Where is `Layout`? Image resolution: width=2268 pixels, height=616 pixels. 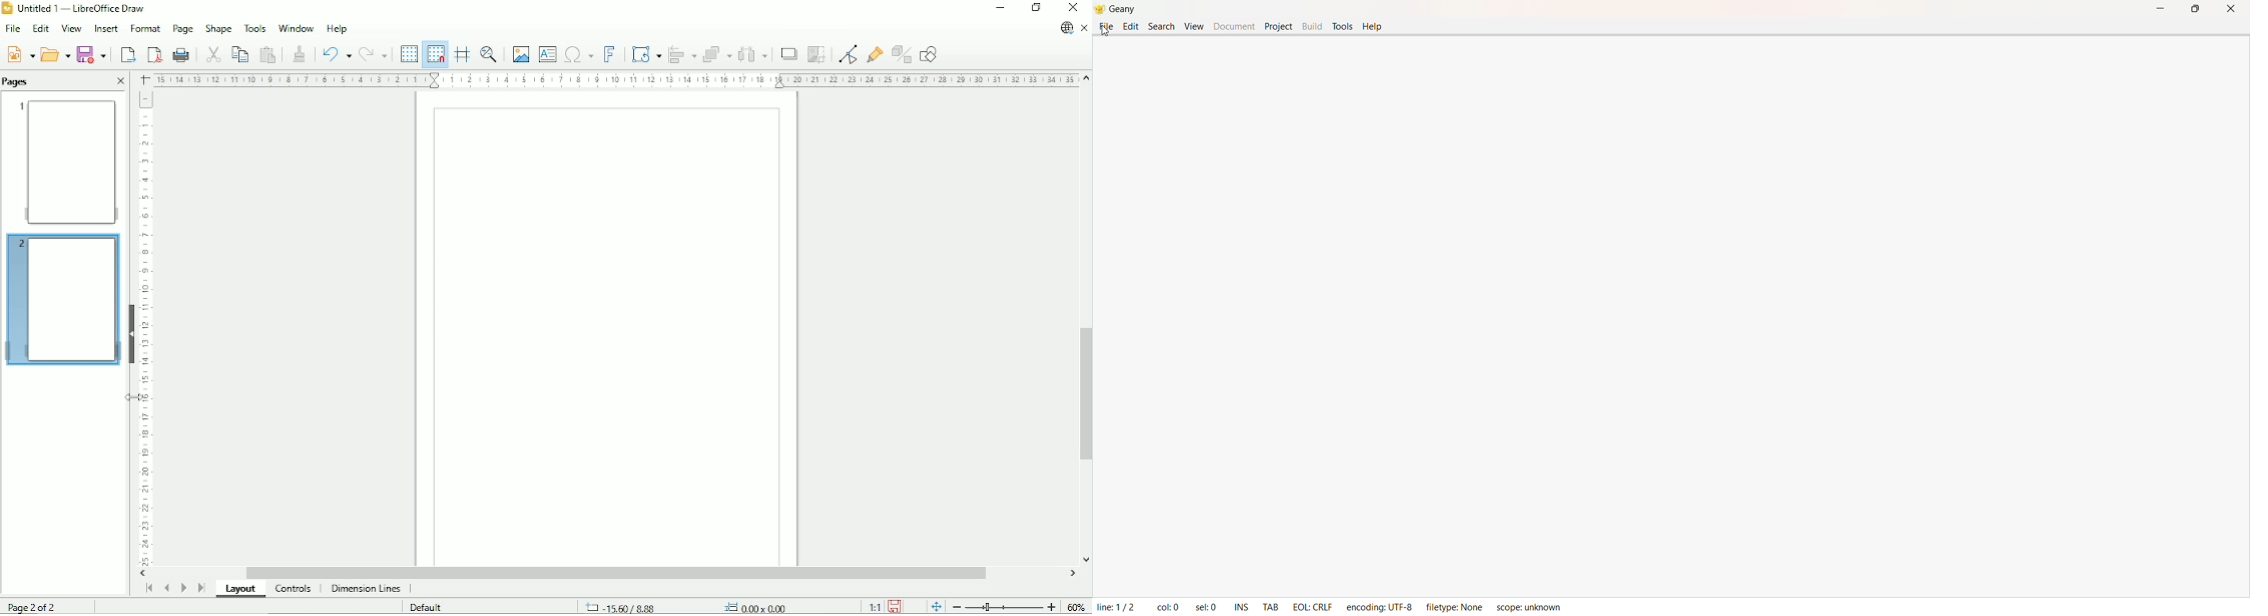 Layout is located at coordinates (243, 590).